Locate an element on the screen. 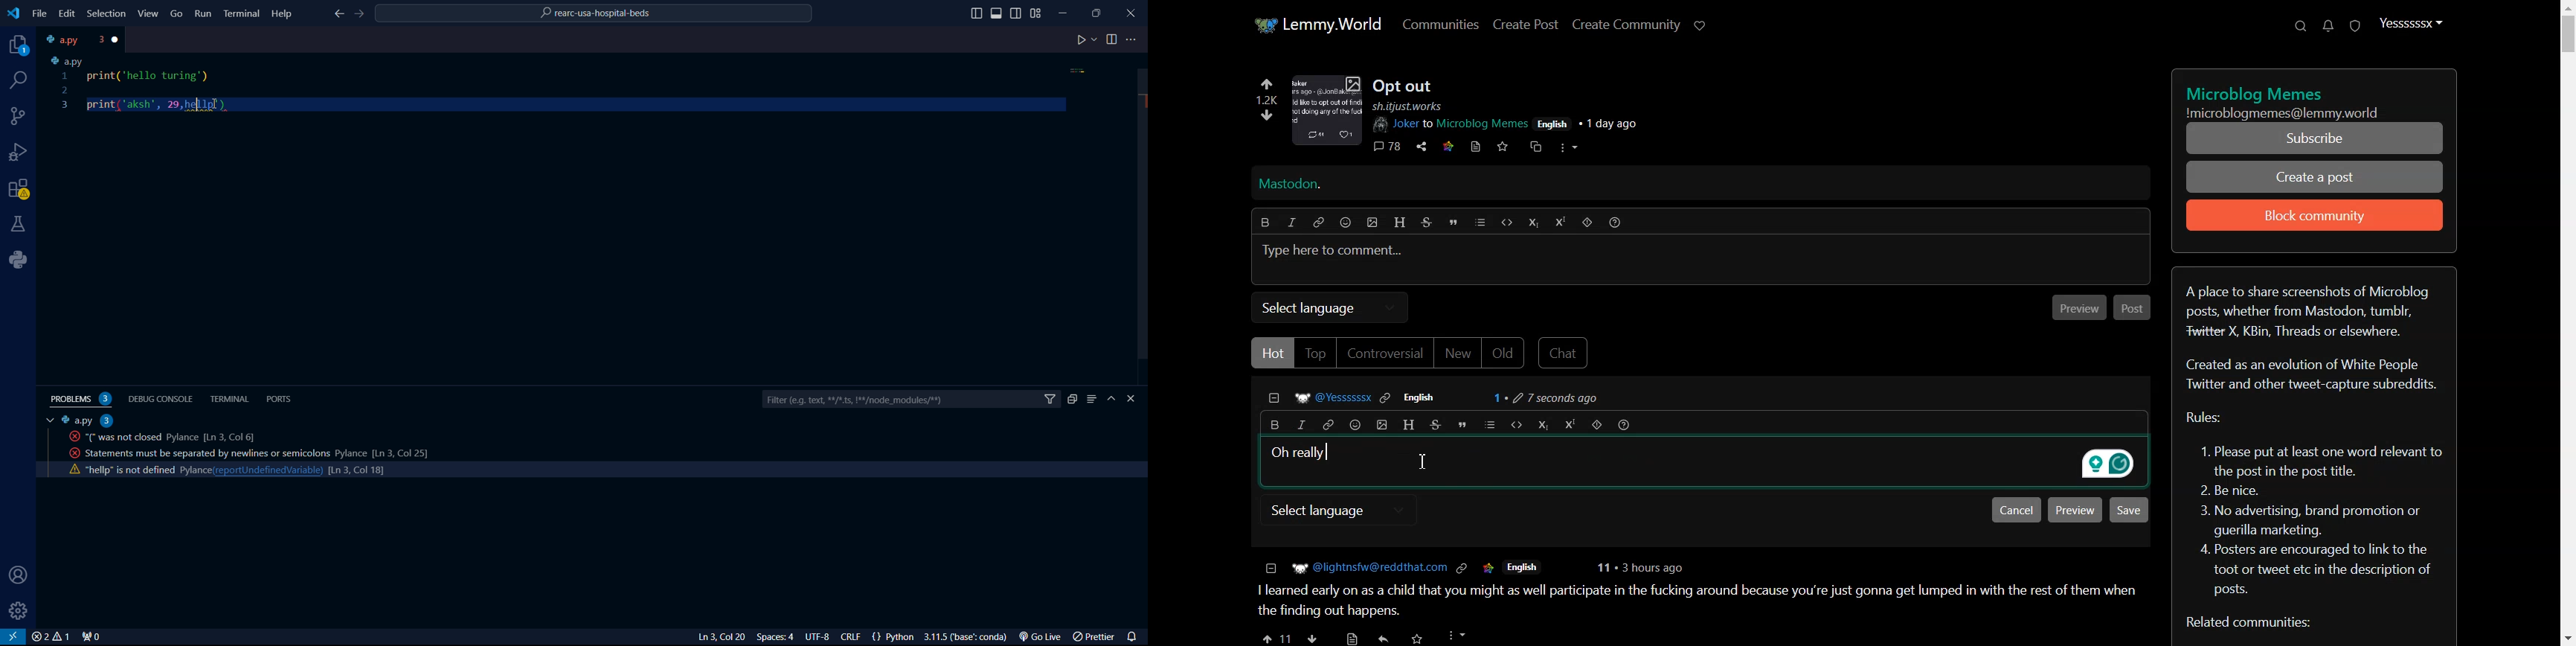  Text is located at coordinates (2298, 112).